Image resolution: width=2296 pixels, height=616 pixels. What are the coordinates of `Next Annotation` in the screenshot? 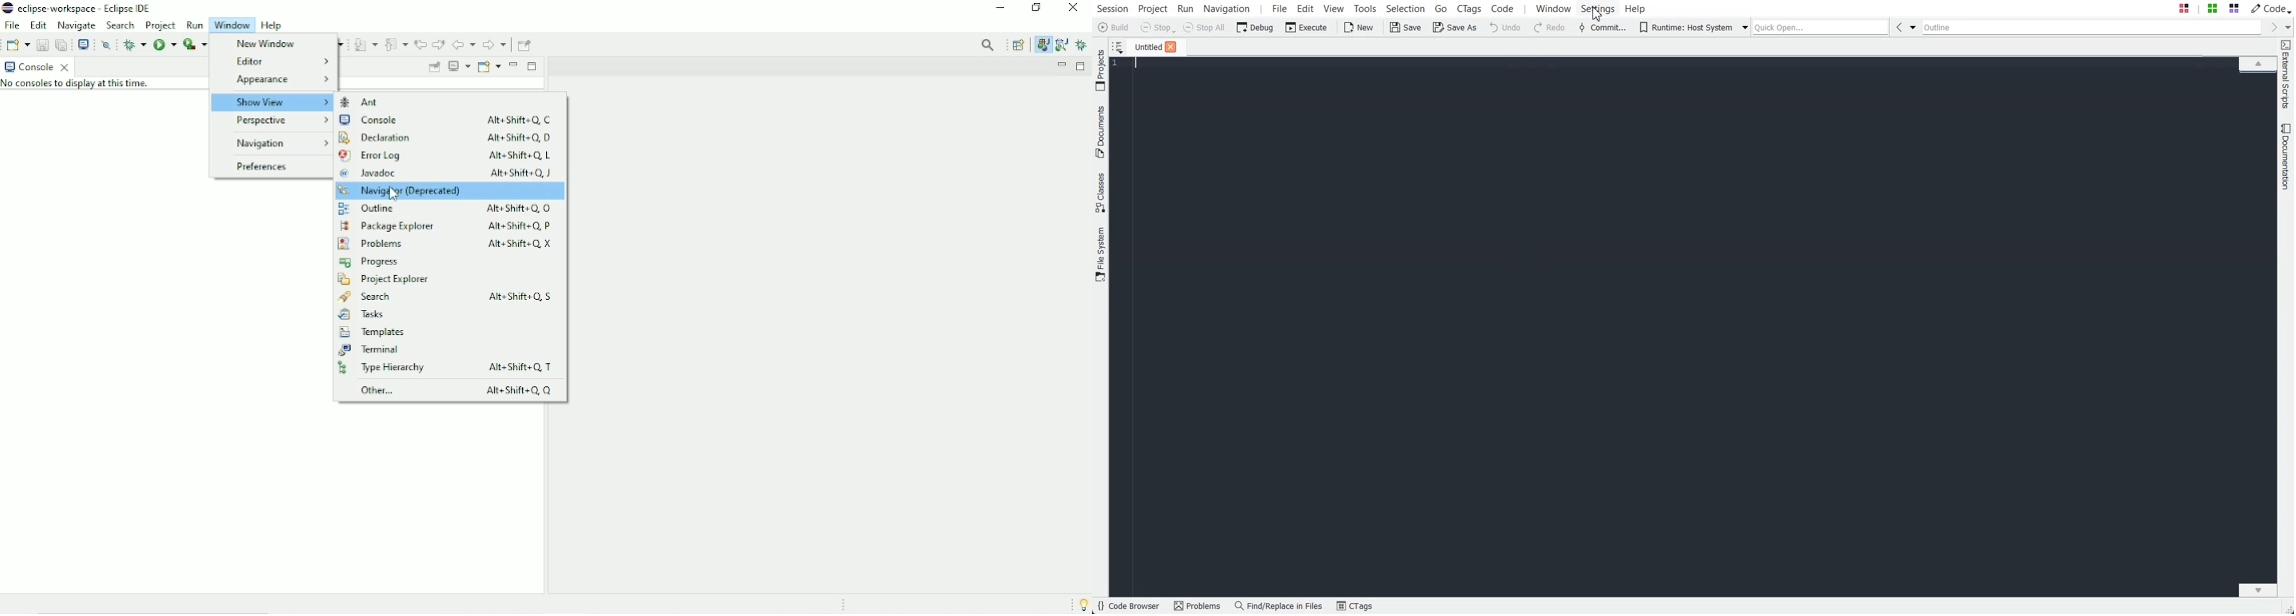 It's located at (365, 45).